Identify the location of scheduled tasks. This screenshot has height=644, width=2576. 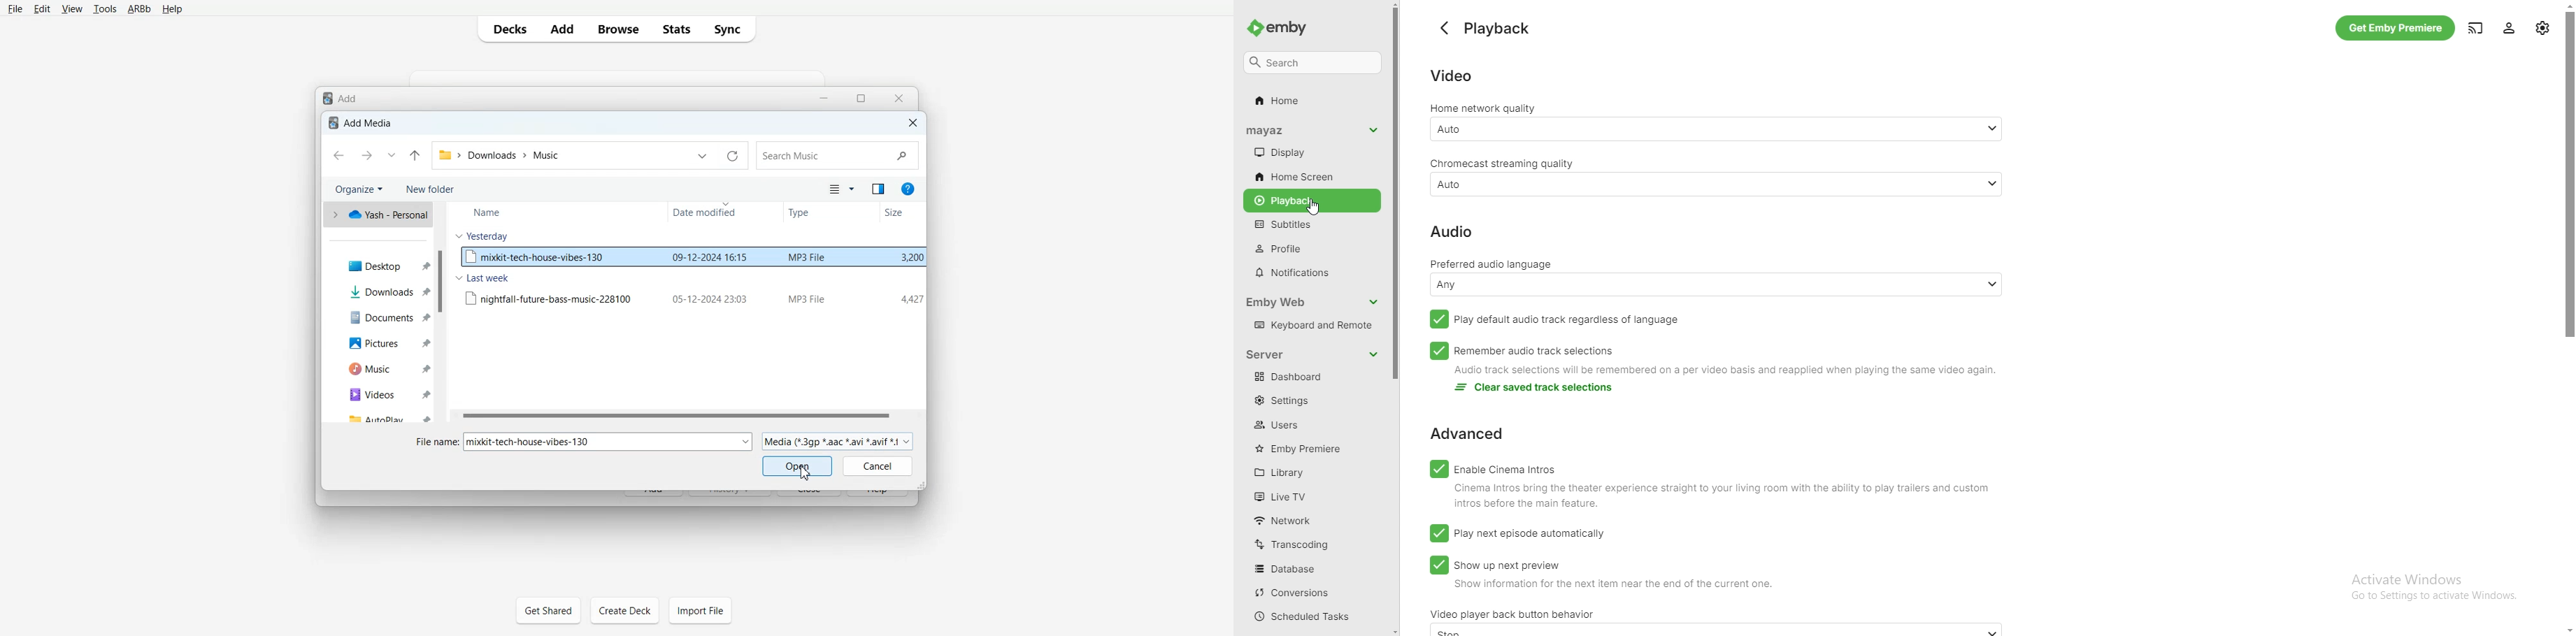
(1308, 616).